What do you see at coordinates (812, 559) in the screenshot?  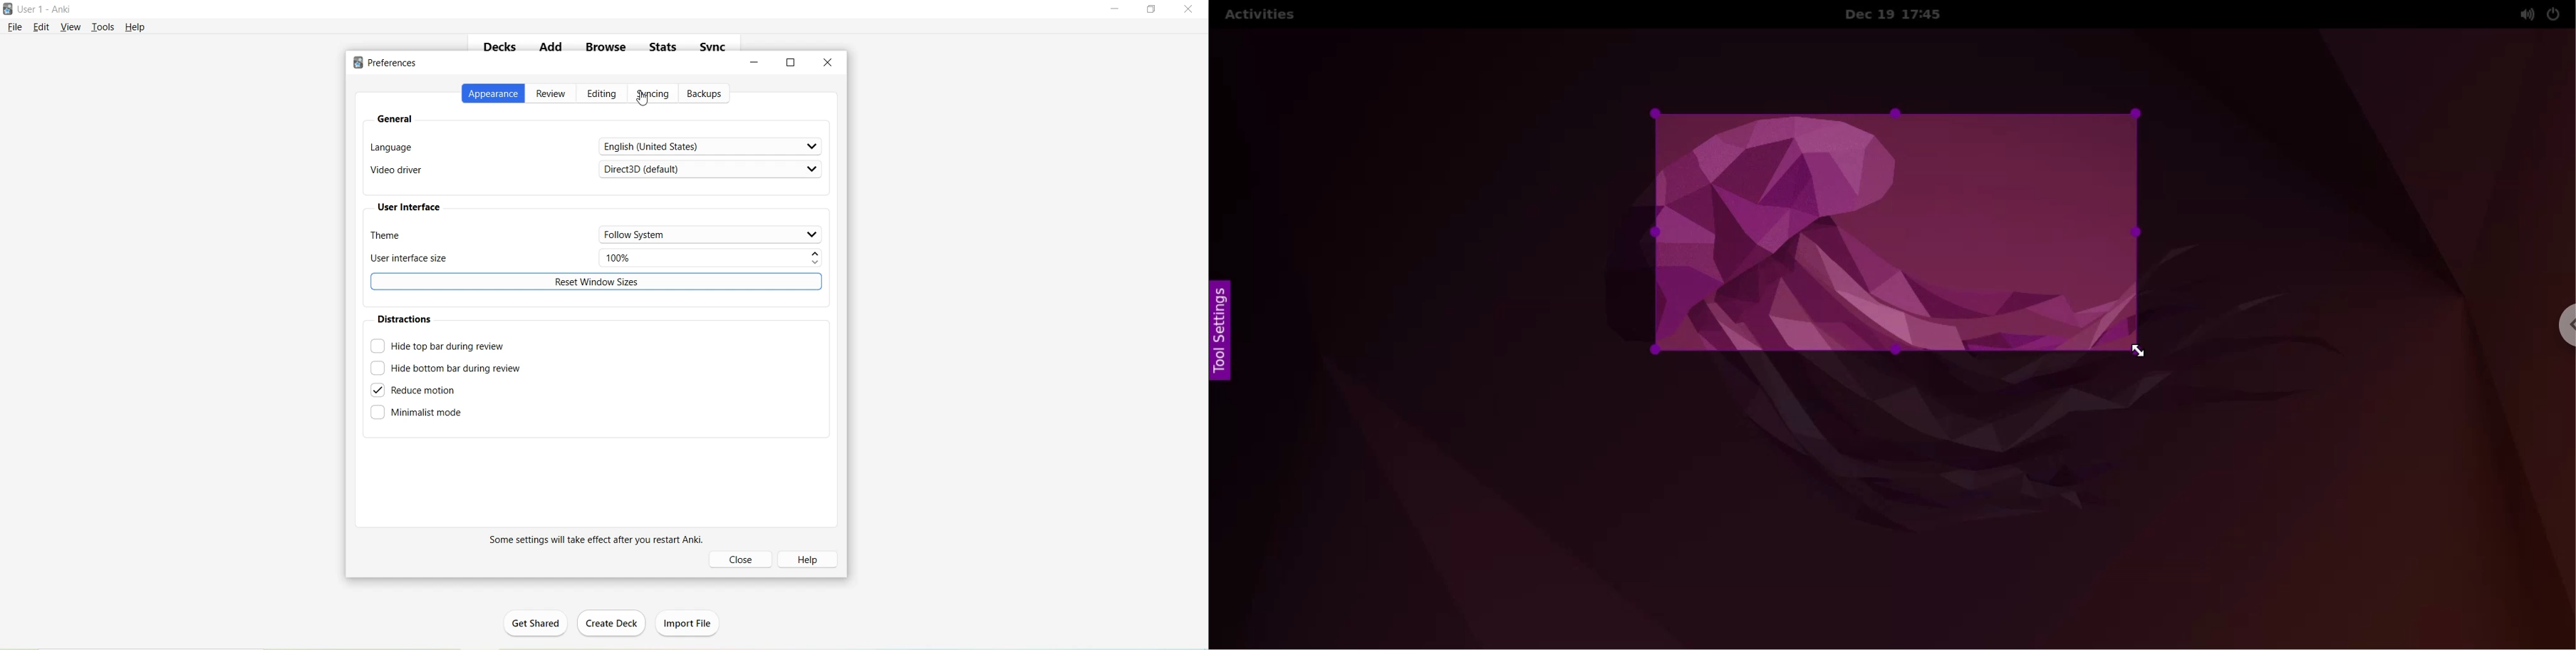 I see `Help` at bounding box center [812, 559].